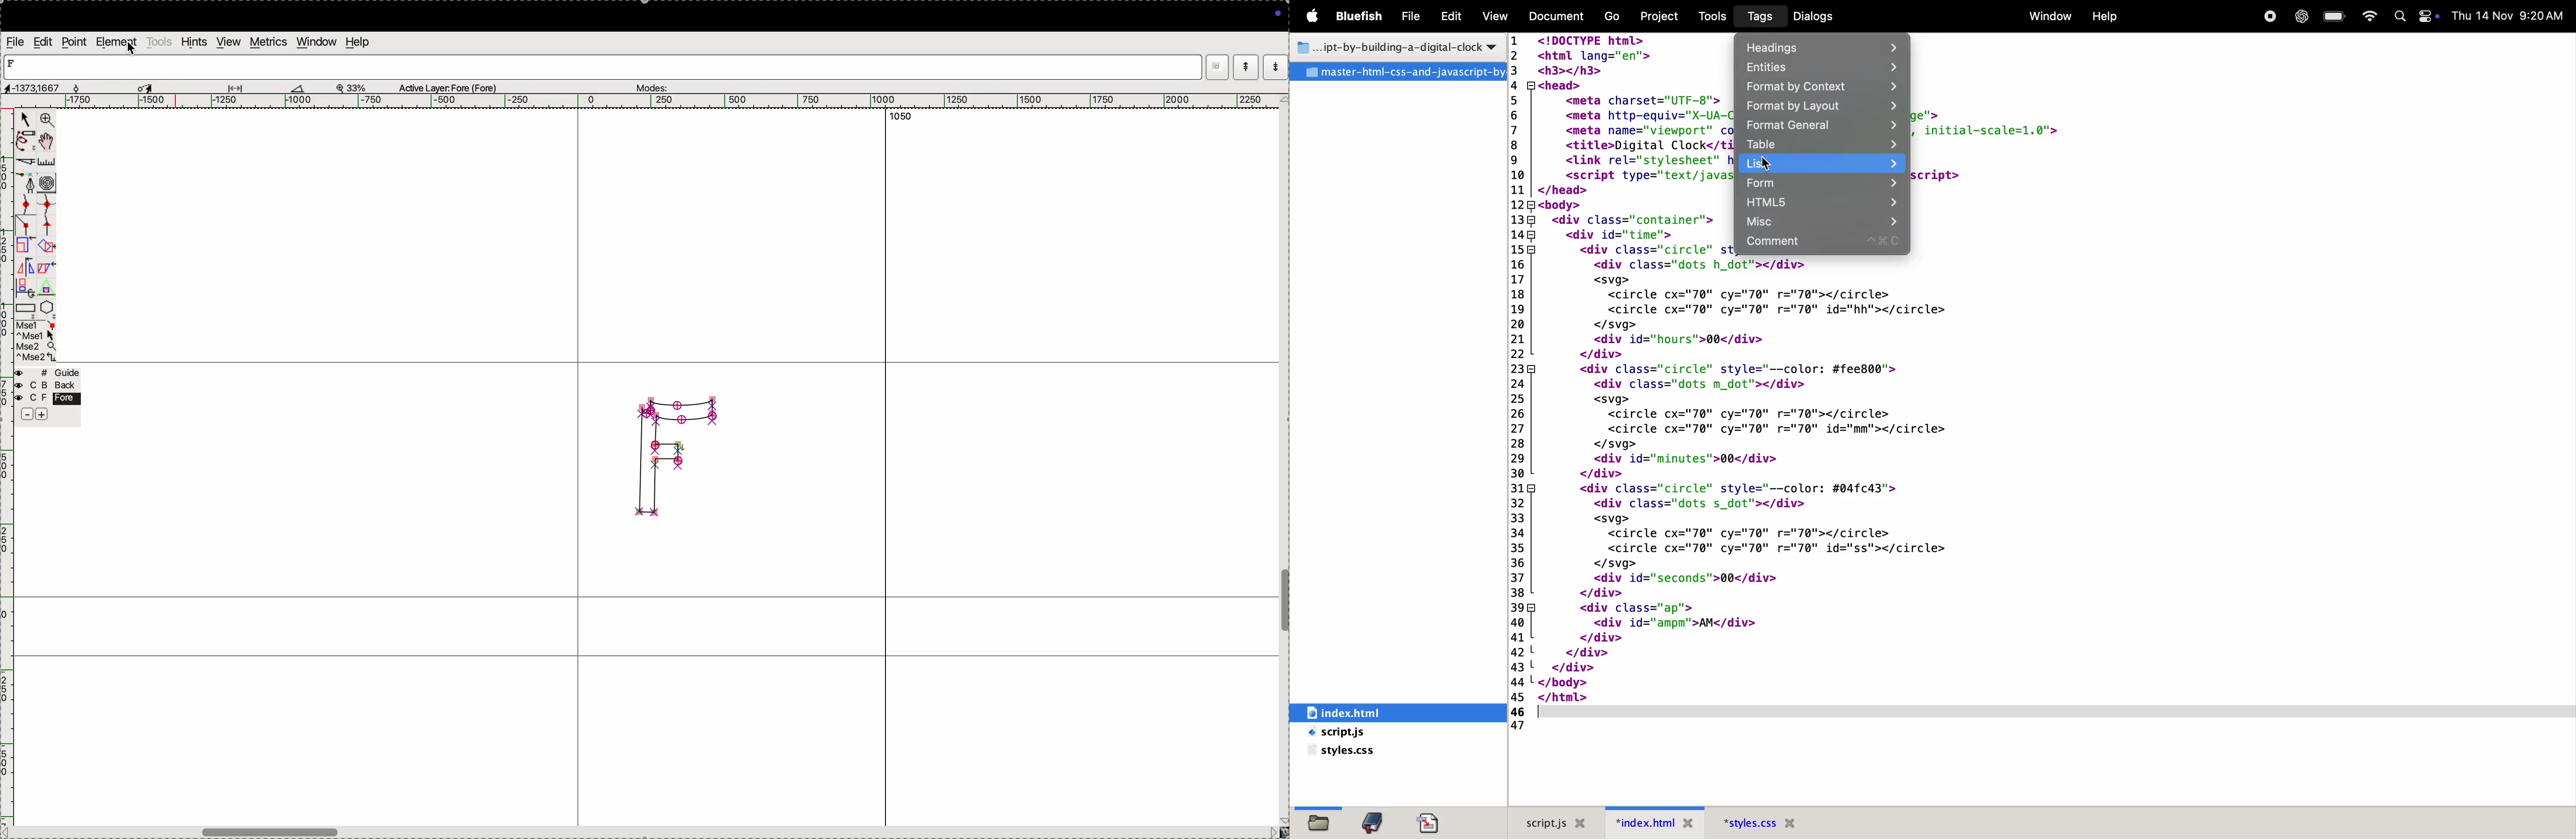 The height and width of the screenshot is (840, 2576). Describe the element at coordinates (24, 120) in the screenshot. I see `cursor` at that location.